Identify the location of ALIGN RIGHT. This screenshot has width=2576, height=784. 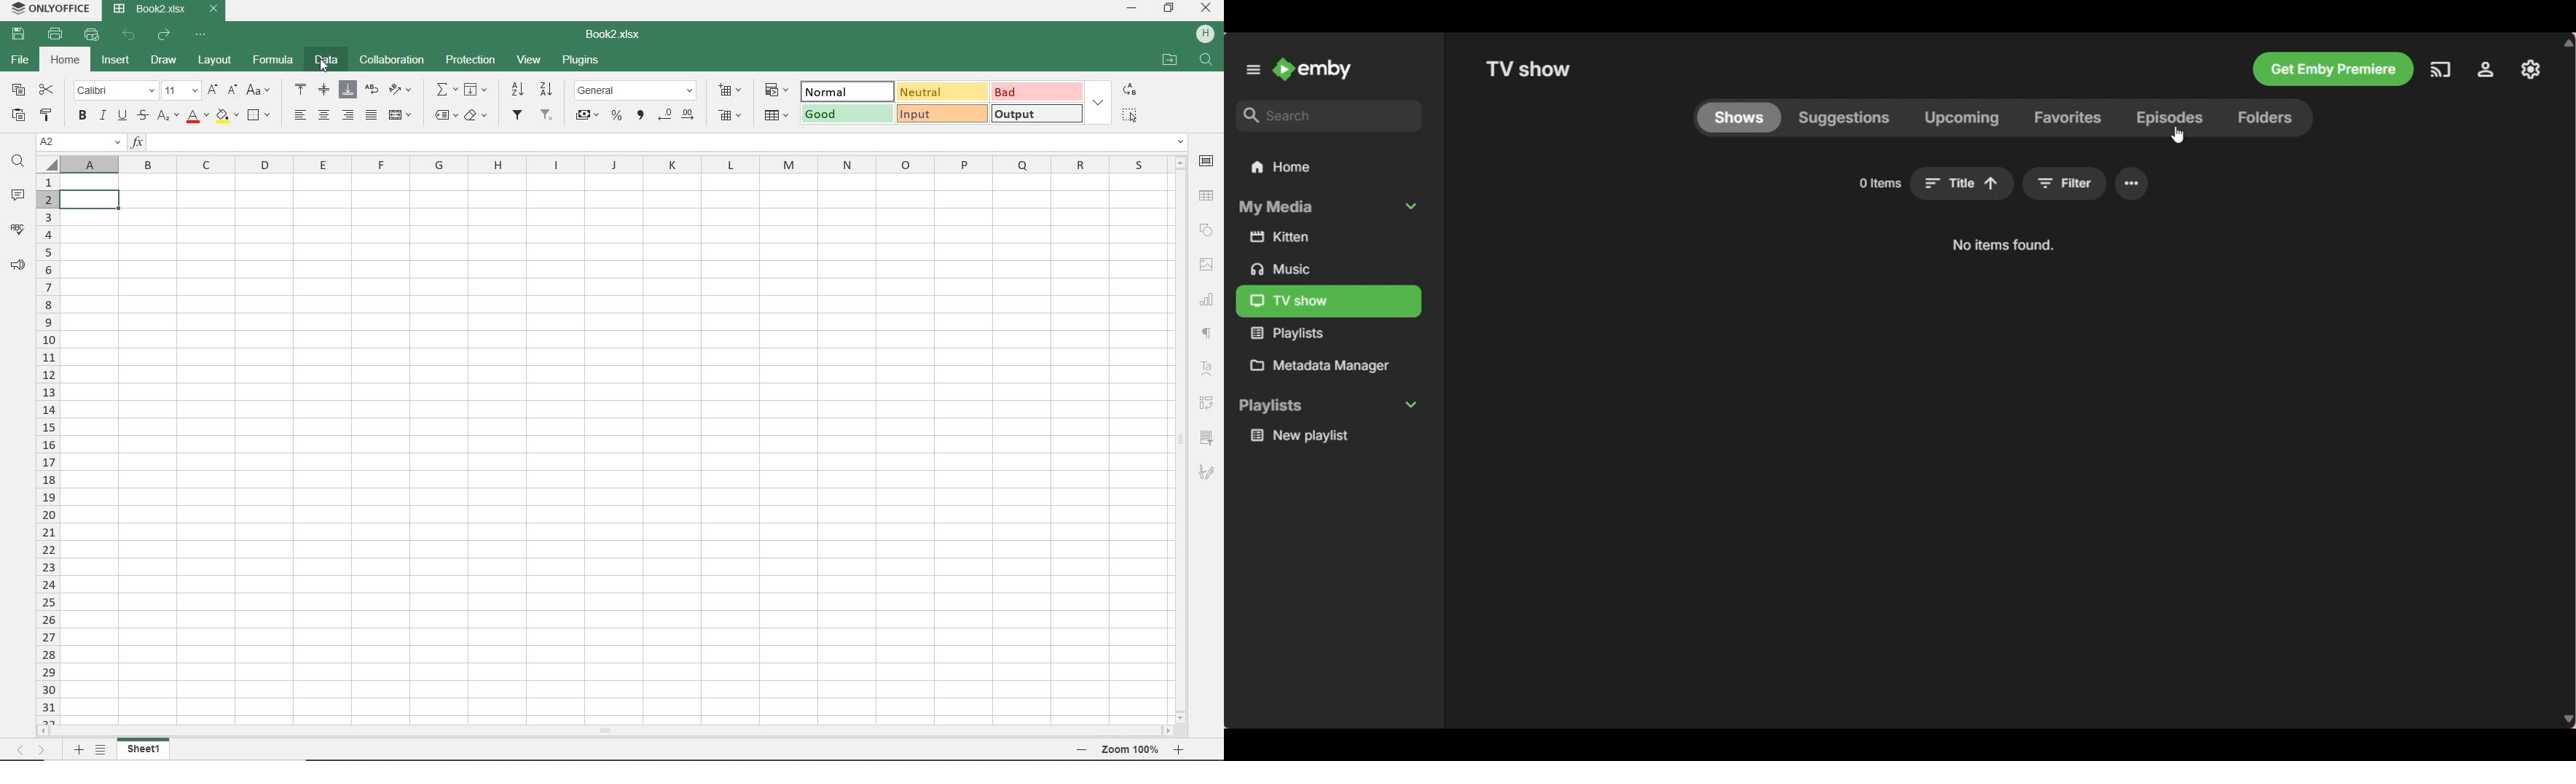
(298, 116).